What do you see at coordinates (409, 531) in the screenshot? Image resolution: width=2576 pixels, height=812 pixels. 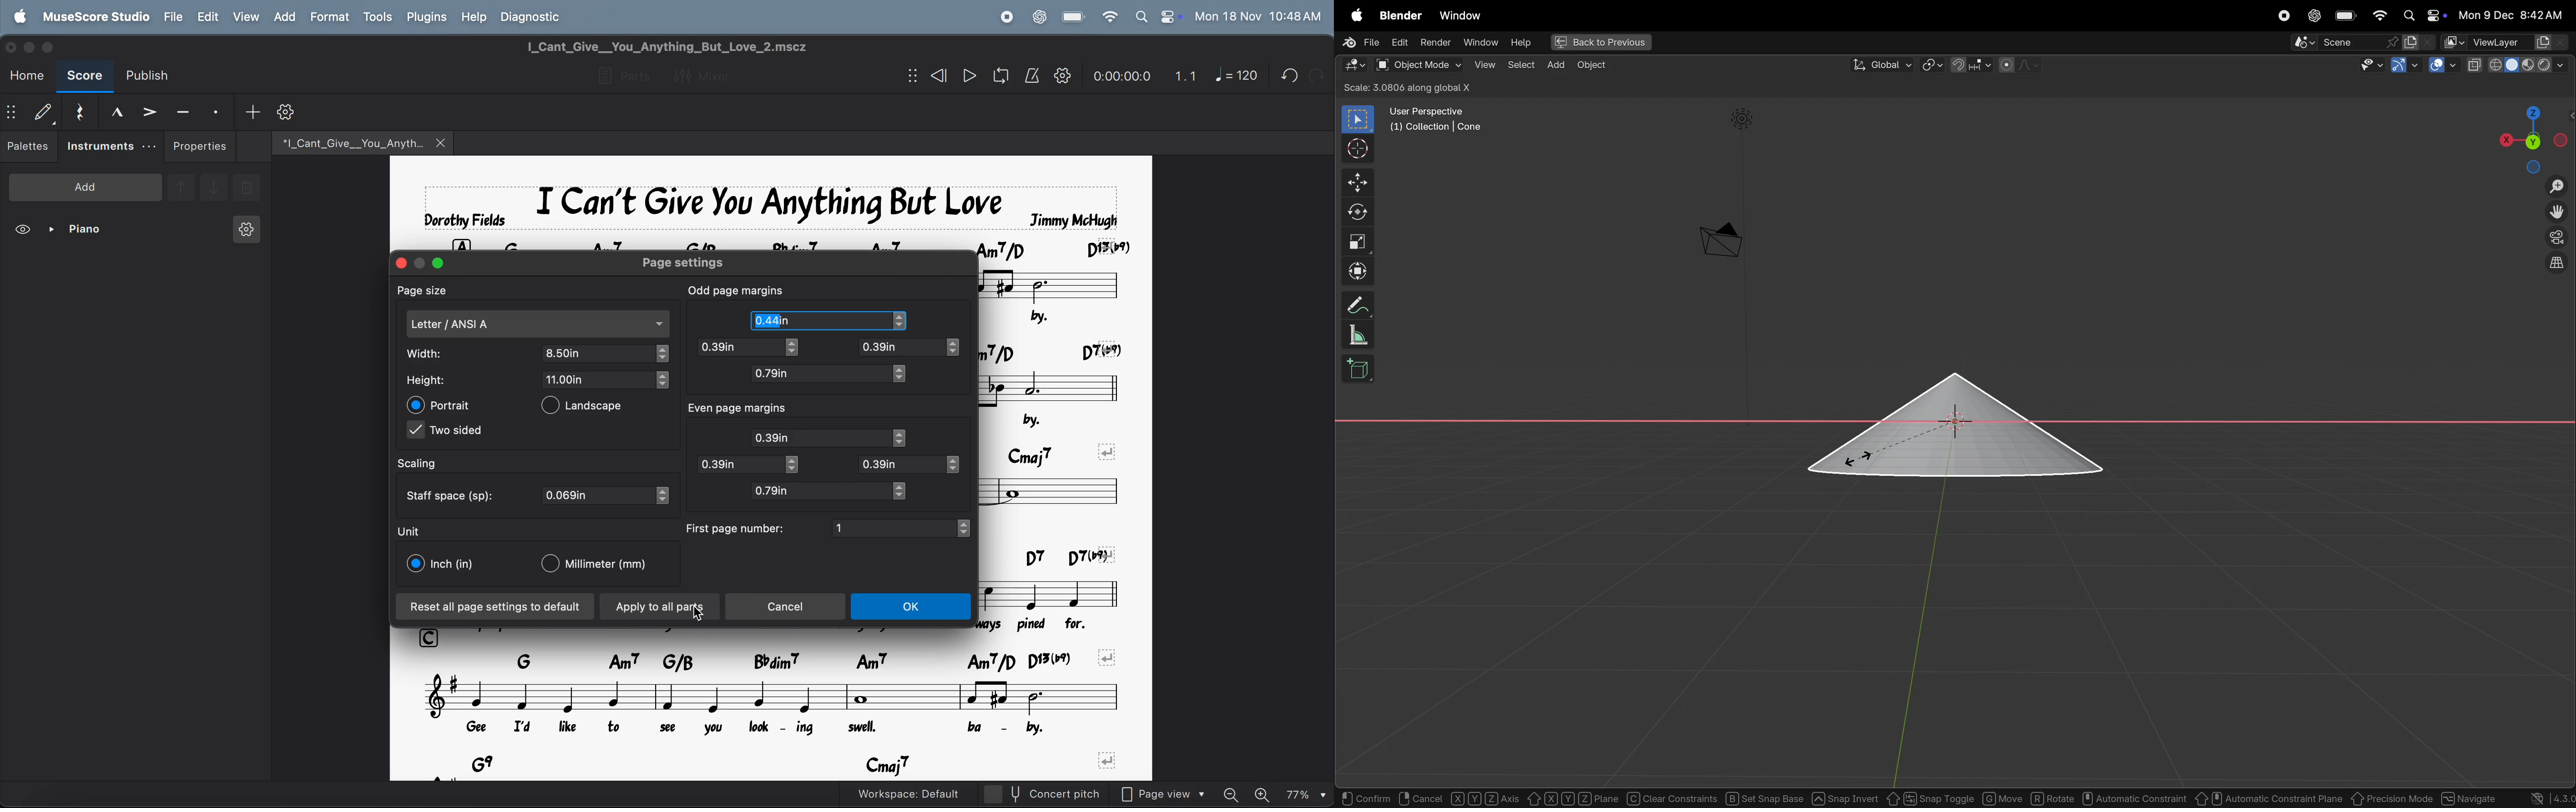 I see `unit` at bounding box center [409, 531].